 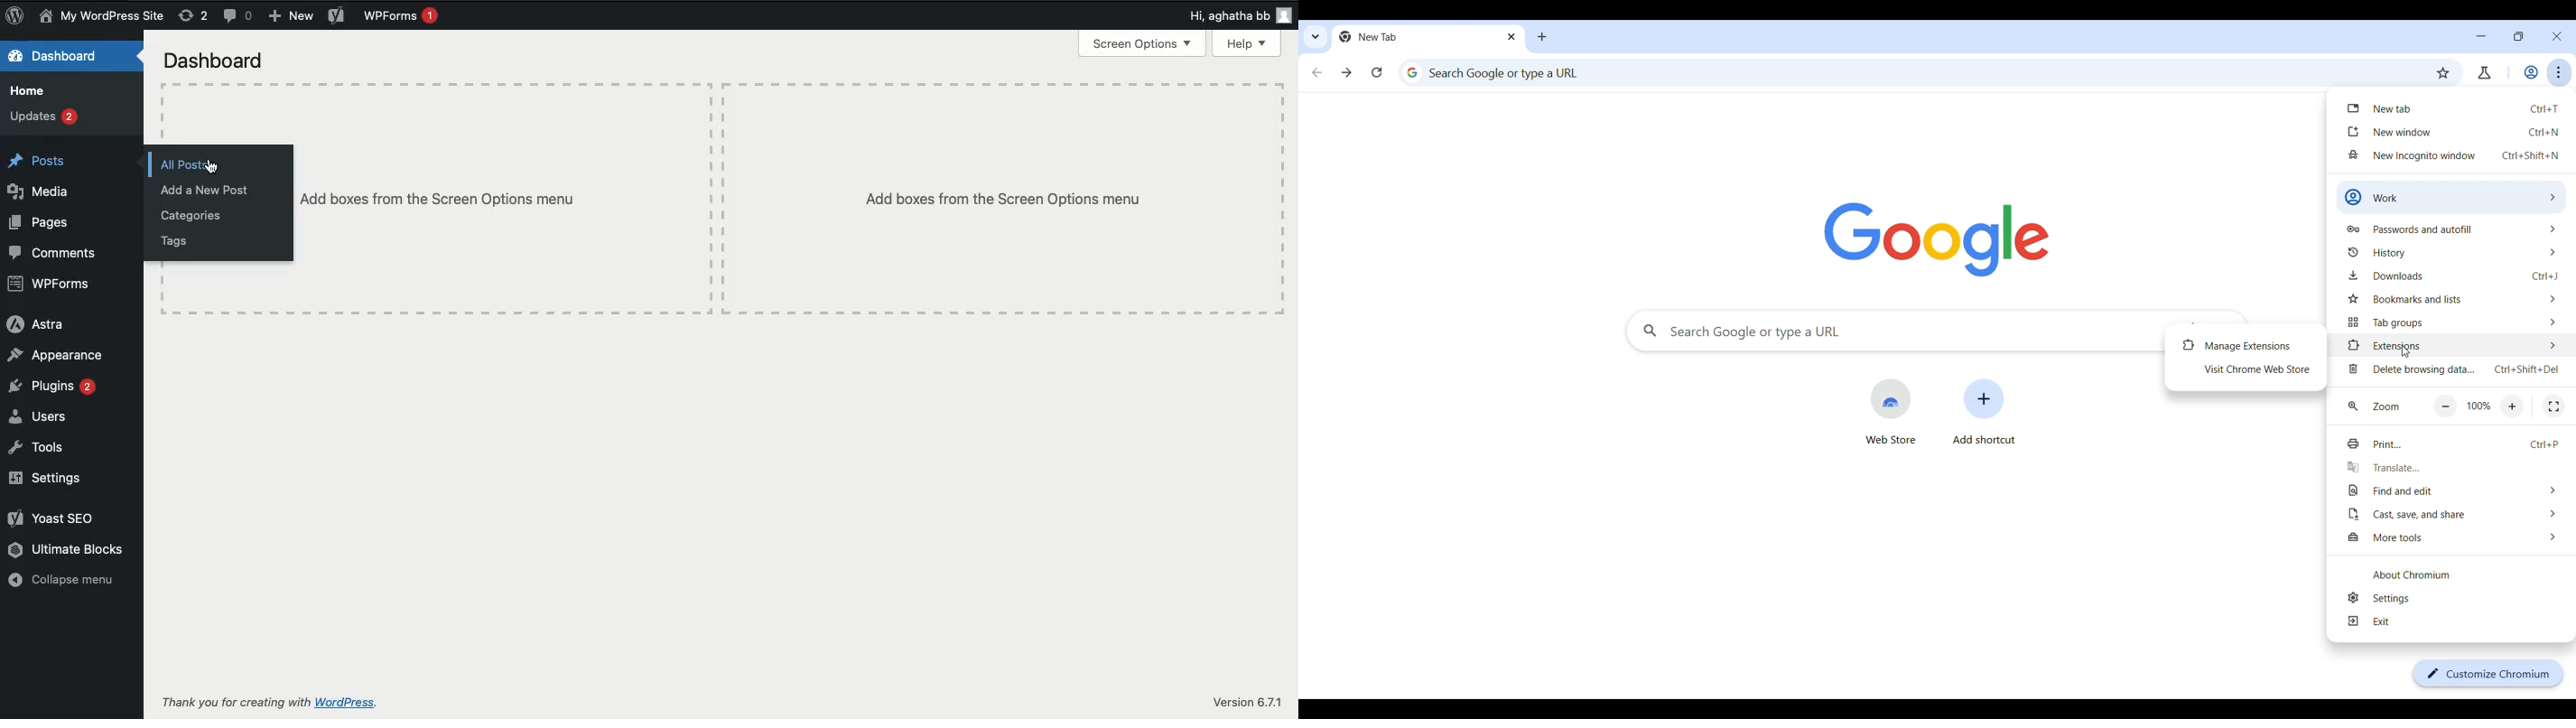 I want to click on Add, so click(x=289, y=17).